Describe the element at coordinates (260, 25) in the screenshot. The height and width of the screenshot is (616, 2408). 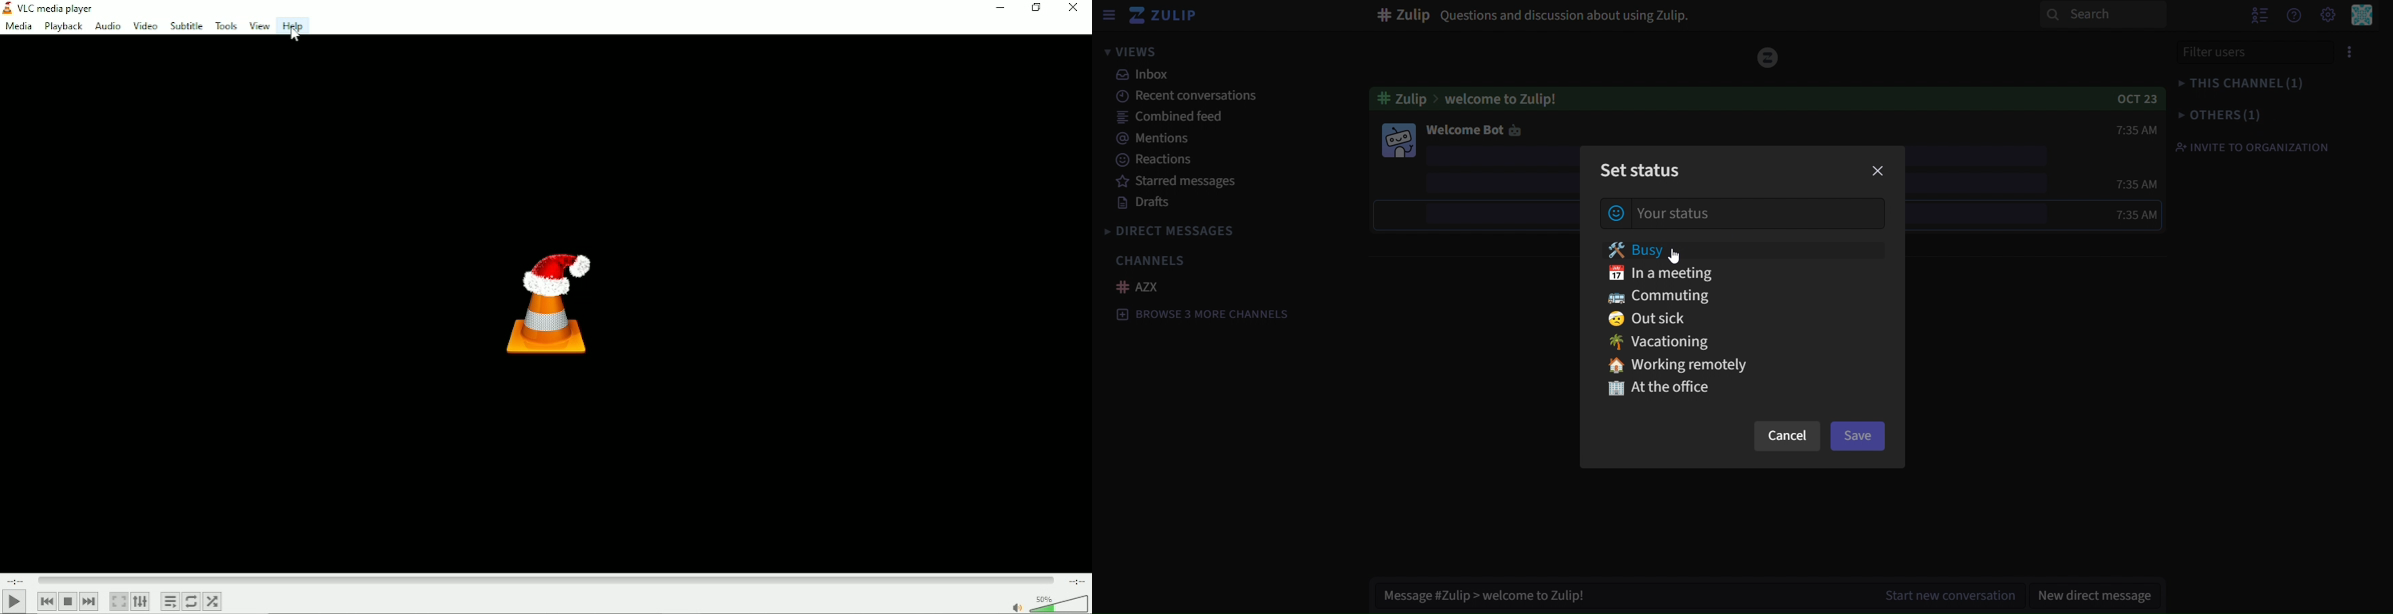
I see `View` at that location.